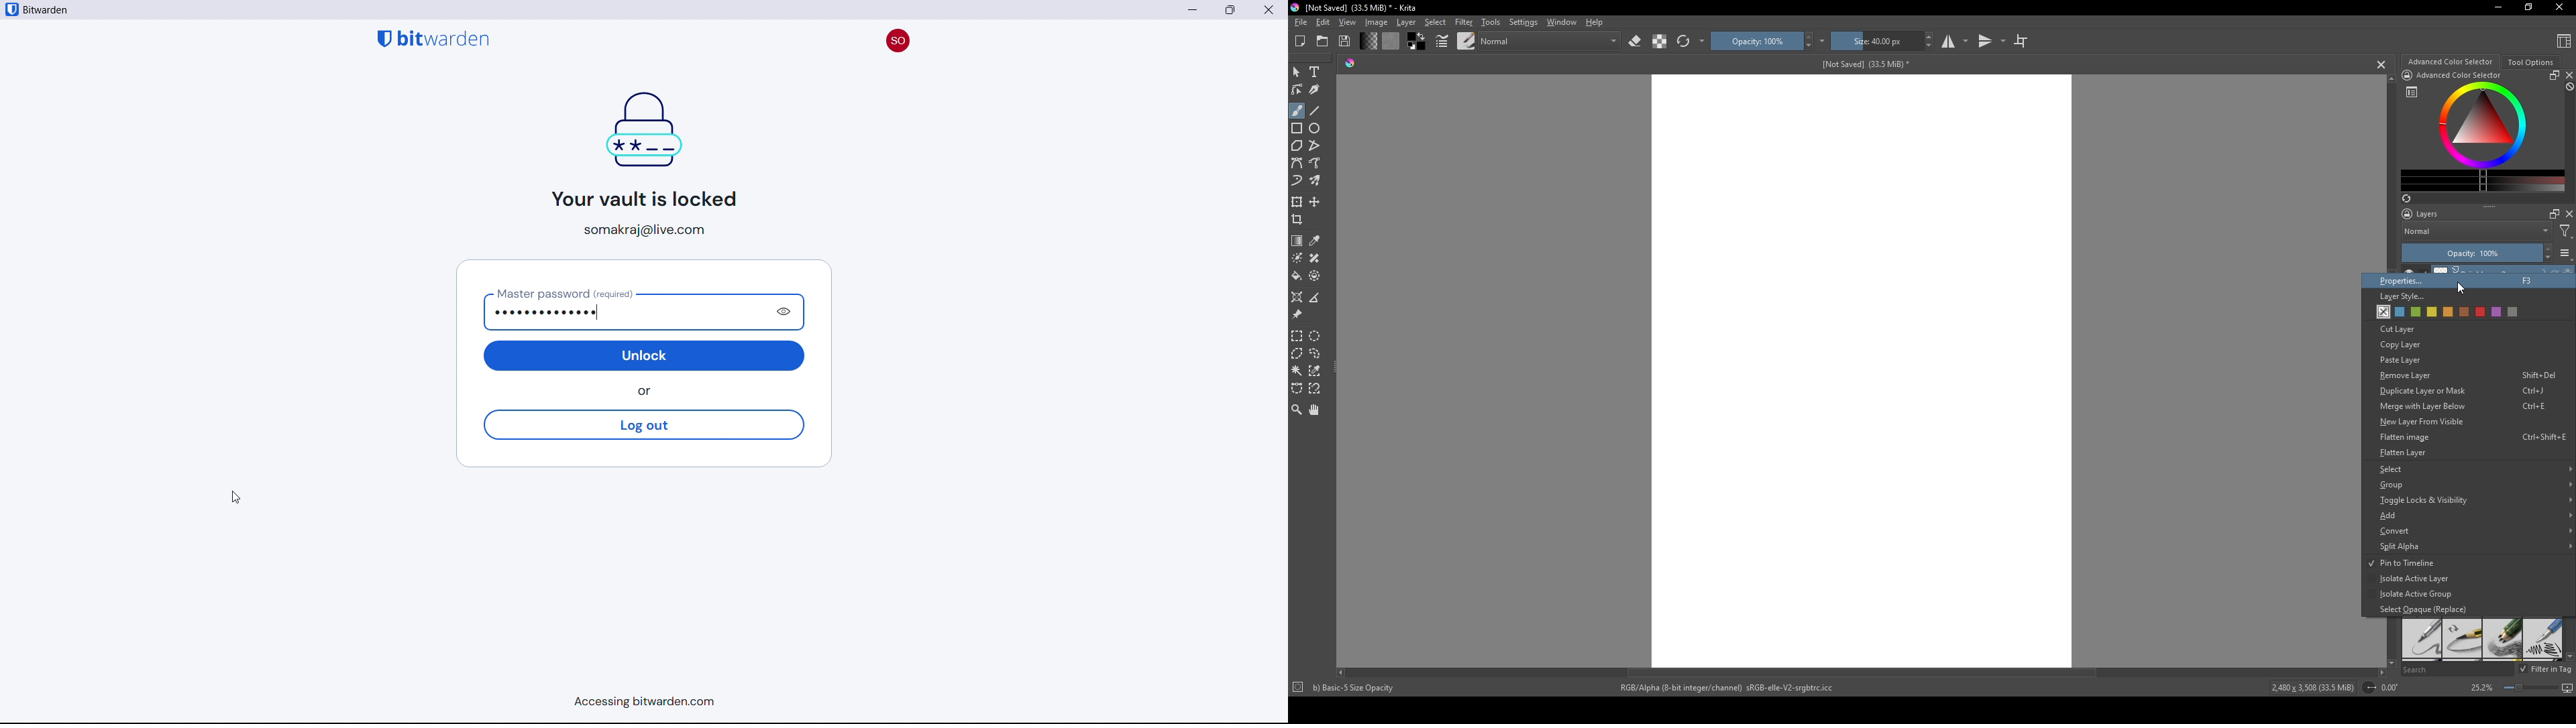  What do you see at coordinates (1350, 62) in the screenshot?
I see `shade` at bounding box center [1350, 62].